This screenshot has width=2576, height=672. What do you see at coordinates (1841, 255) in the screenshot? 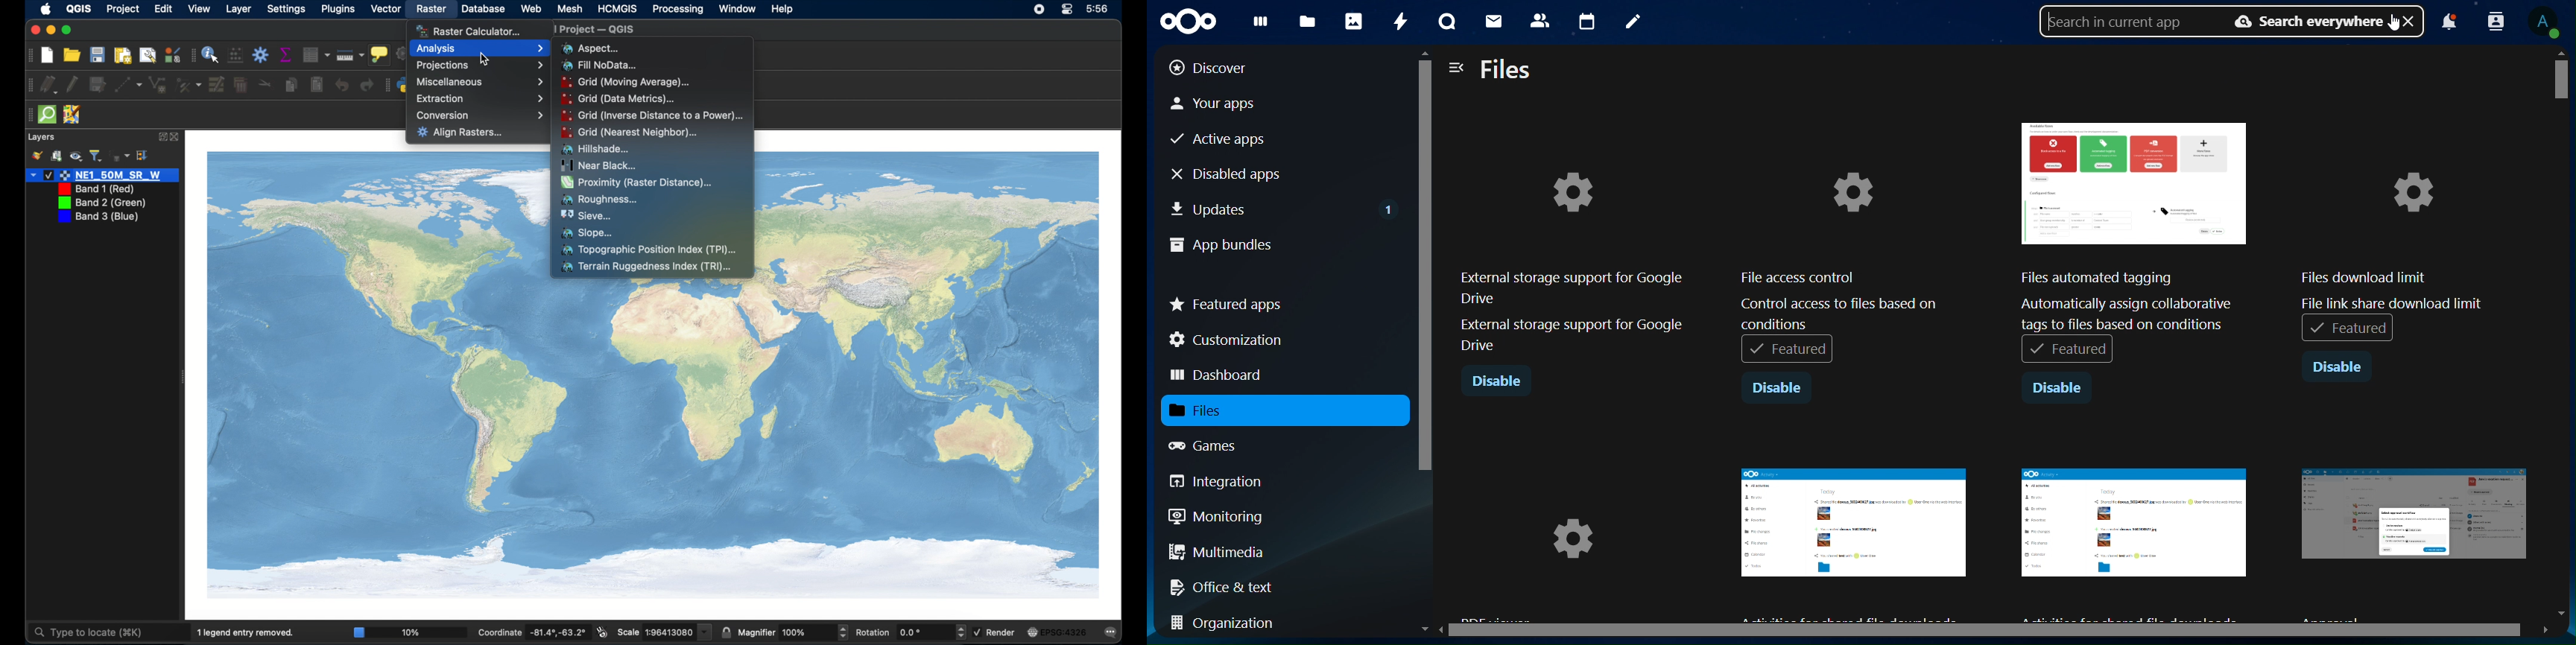
I see `File access control Control access to files based onconditions[Featured |` at bounding box center [1841, 255].